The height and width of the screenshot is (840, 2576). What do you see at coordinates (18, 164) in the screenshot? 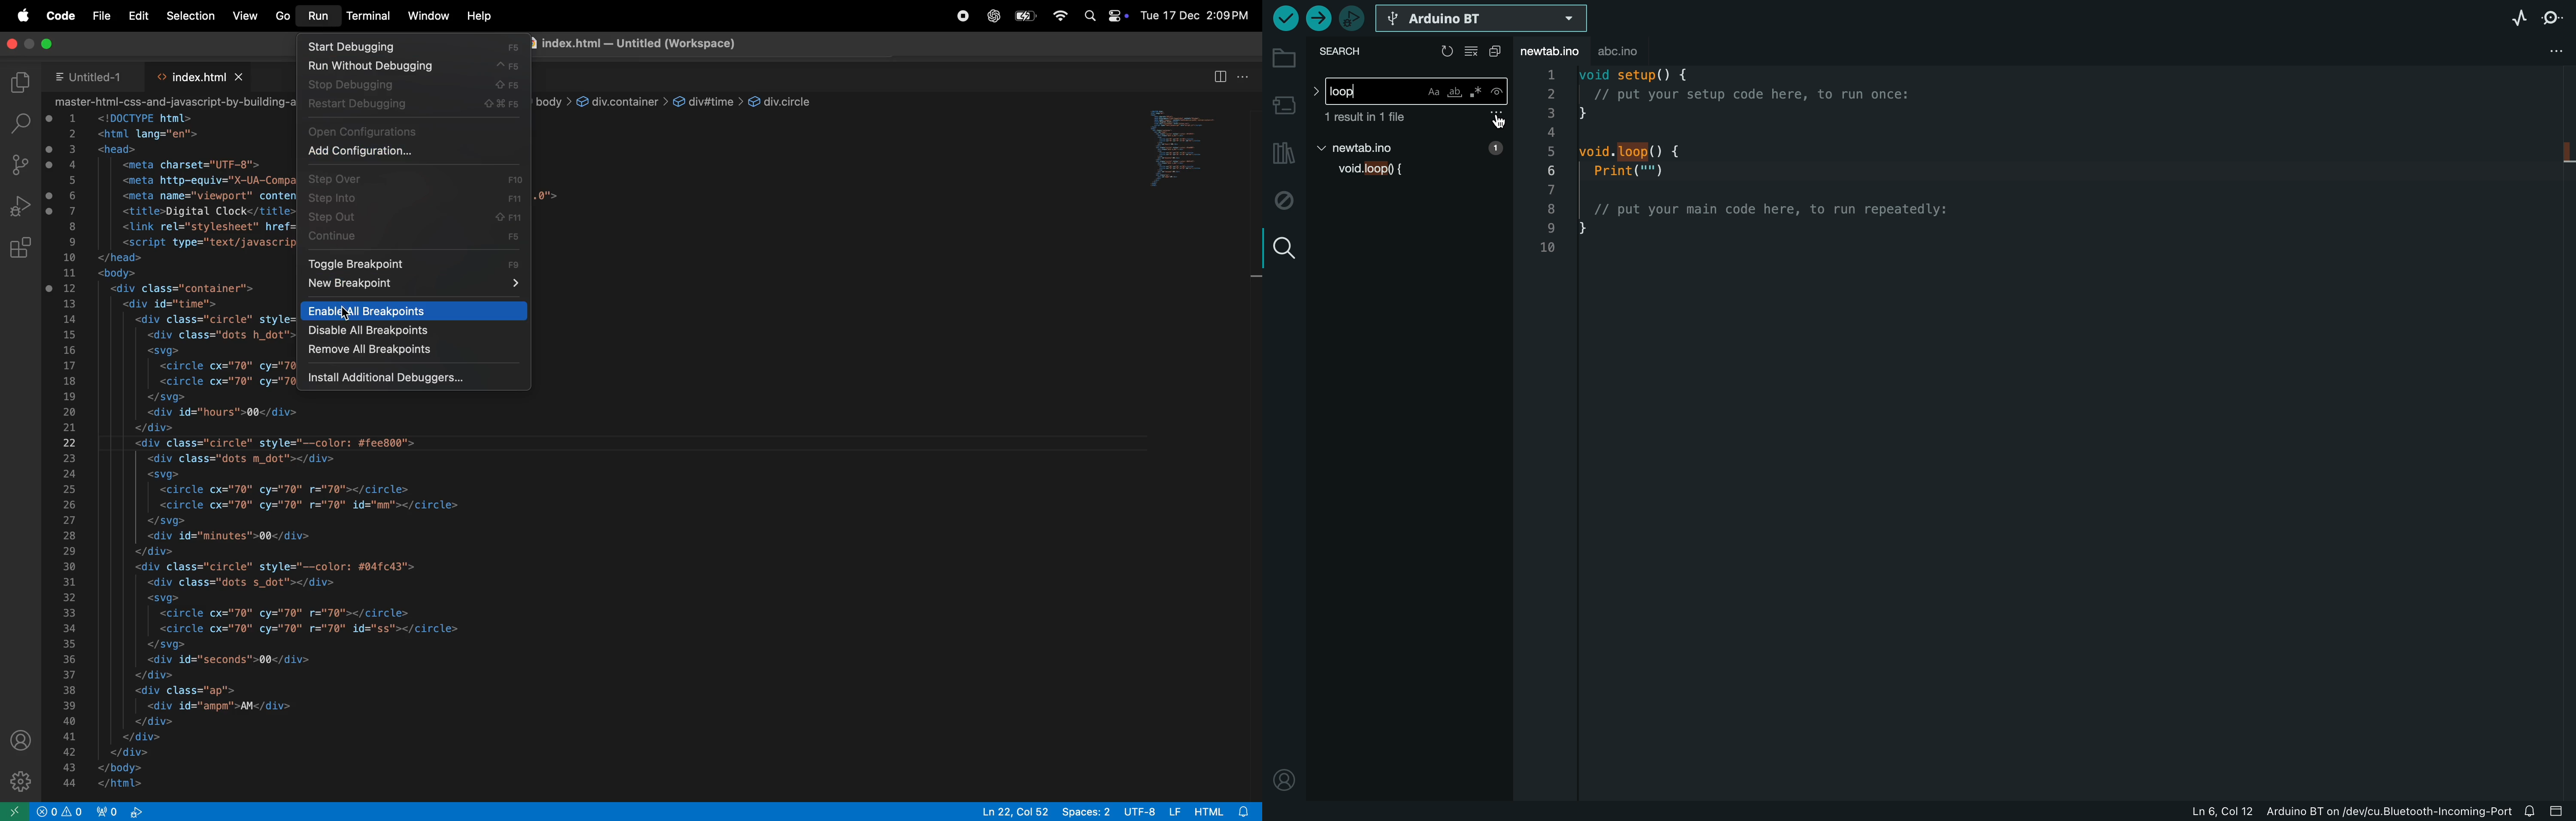
I see `source control` at bounding box center [18, 164].